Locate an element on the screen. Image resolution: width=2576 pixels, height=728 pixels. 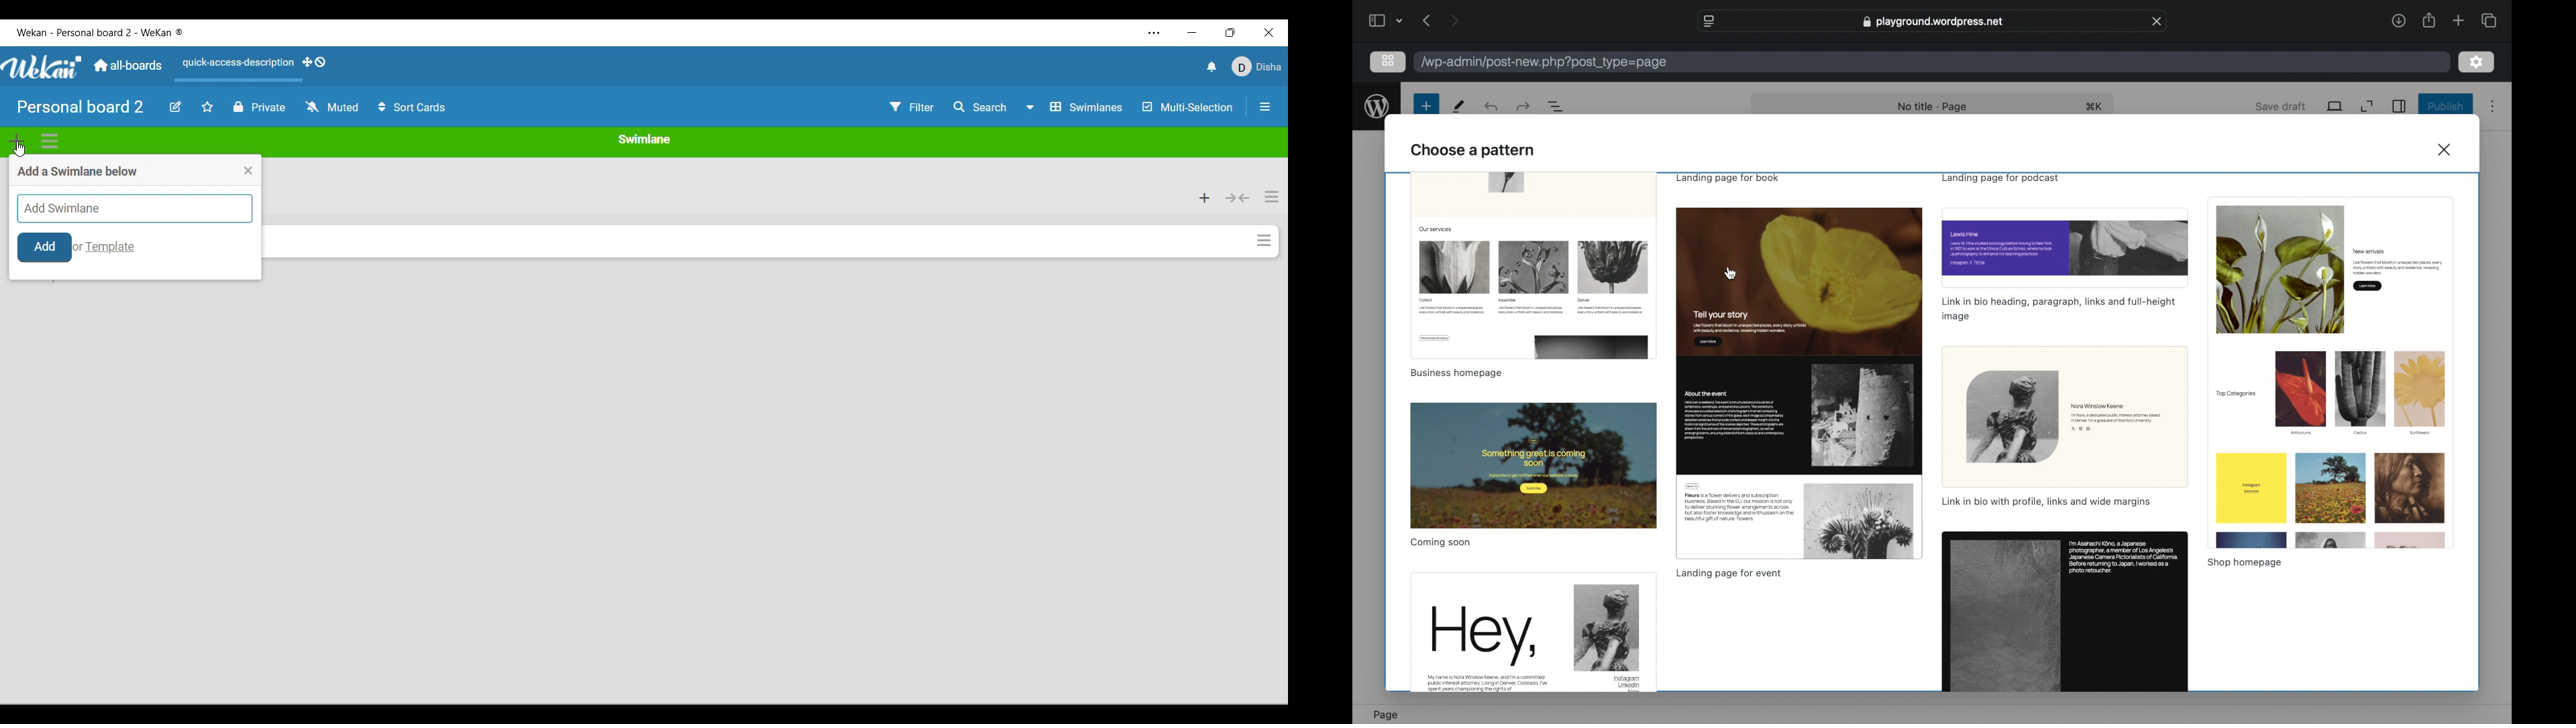
Toggle for multi-selection is located at coordinates (1189, 107).